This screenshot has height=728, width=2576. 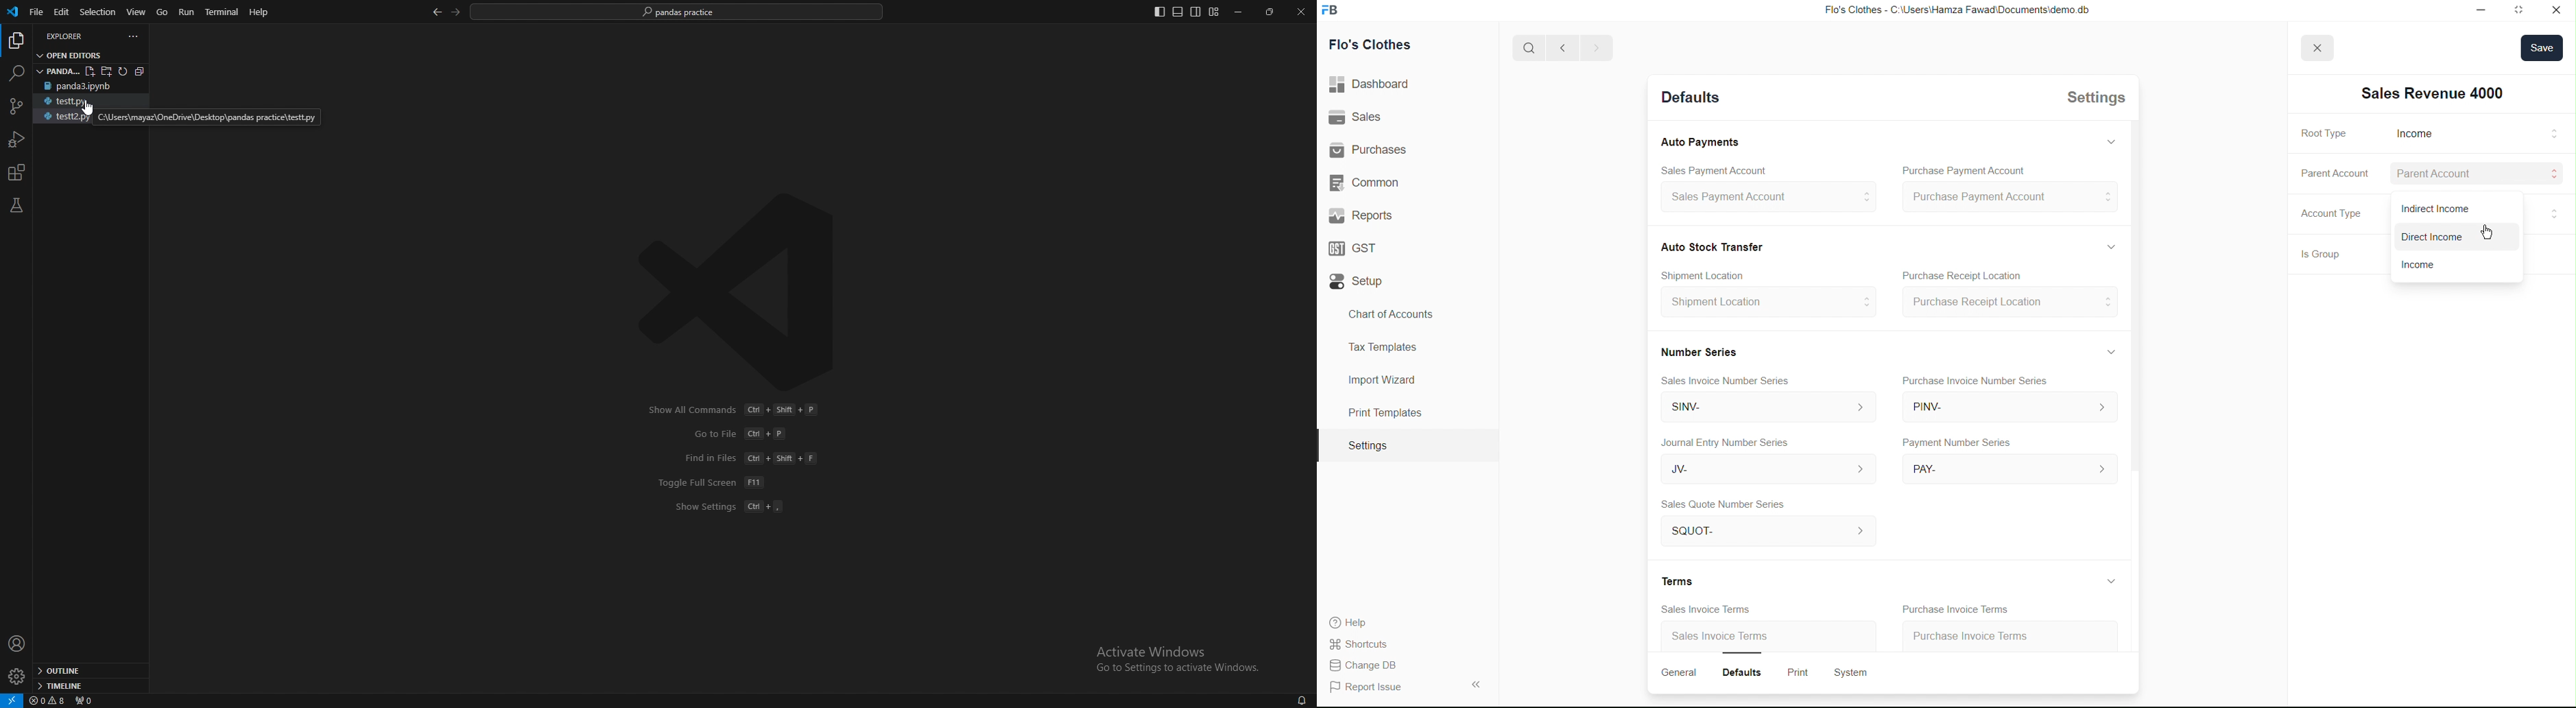 What do you see at coordinates (1558, 49) in the screenshot?
I see `Back` at bounding box center [1558, 49].